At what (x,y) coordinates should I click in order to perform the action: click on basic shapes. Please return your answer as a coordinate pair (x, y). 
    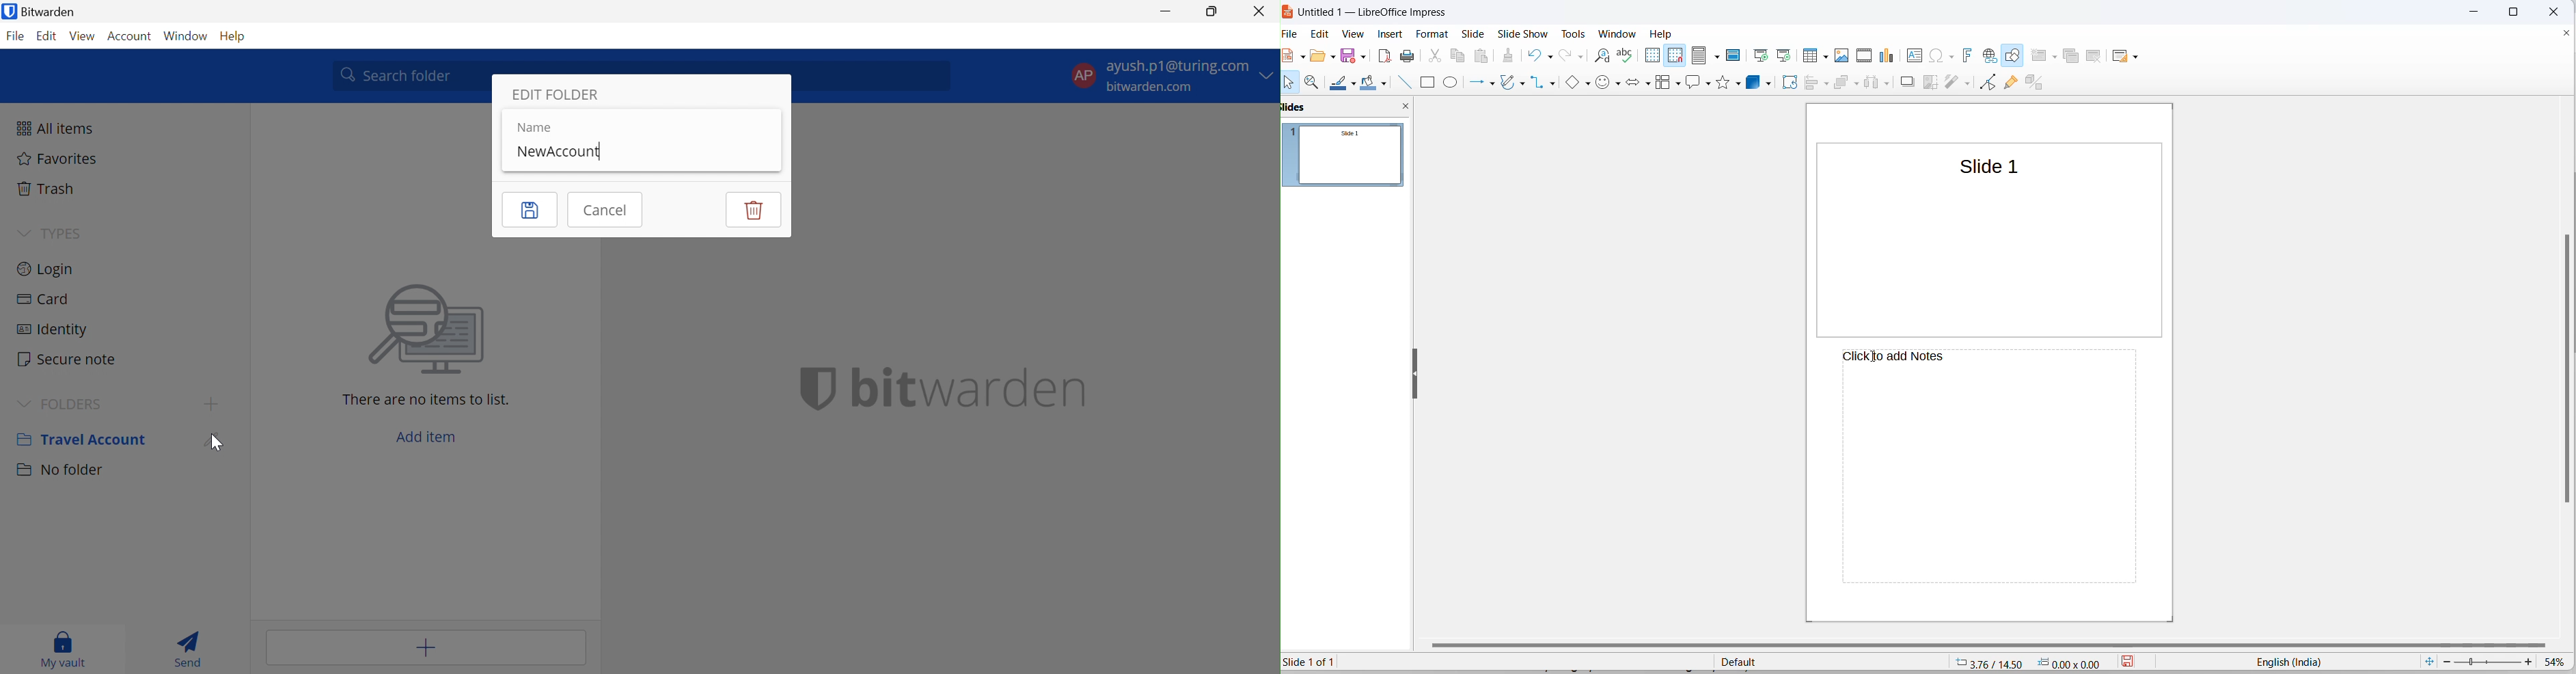
    Looking at the image, I should click on (1574, 83).